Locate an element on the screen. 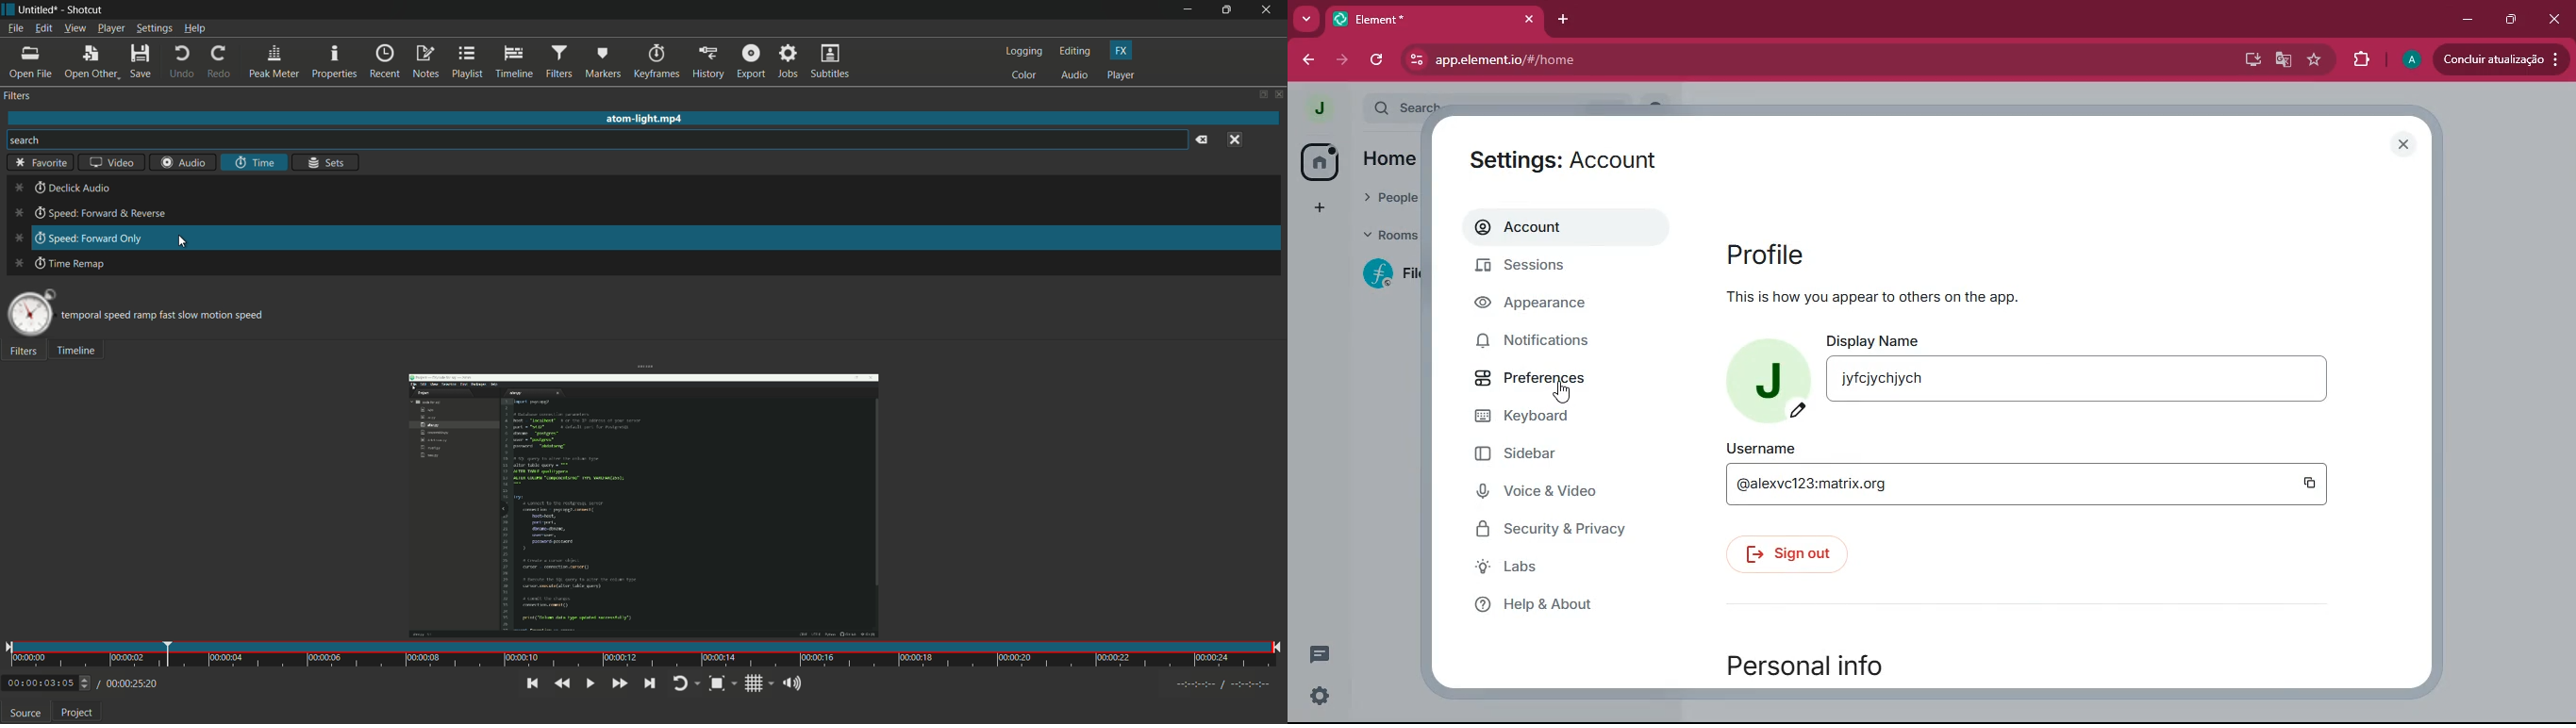  sets is located at coordinates (325, 162).